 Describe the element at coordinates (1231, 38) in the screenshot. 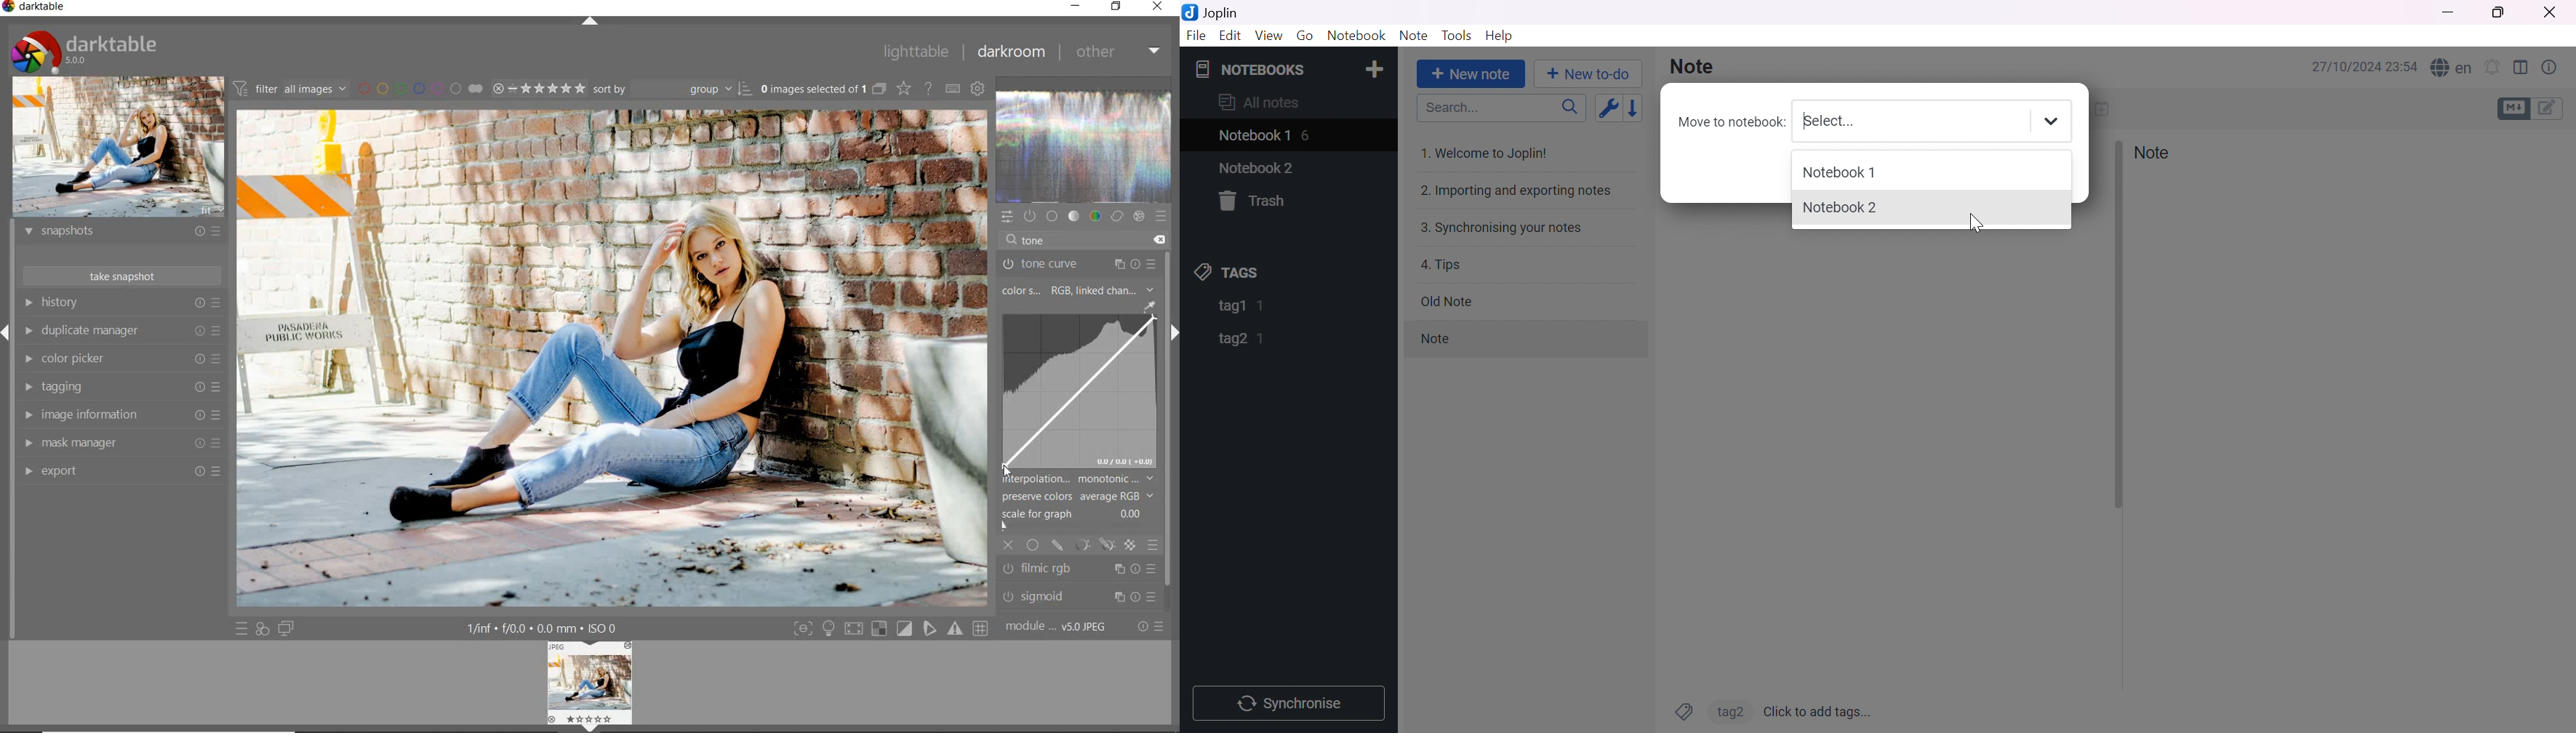

I see `Edit` at that location.